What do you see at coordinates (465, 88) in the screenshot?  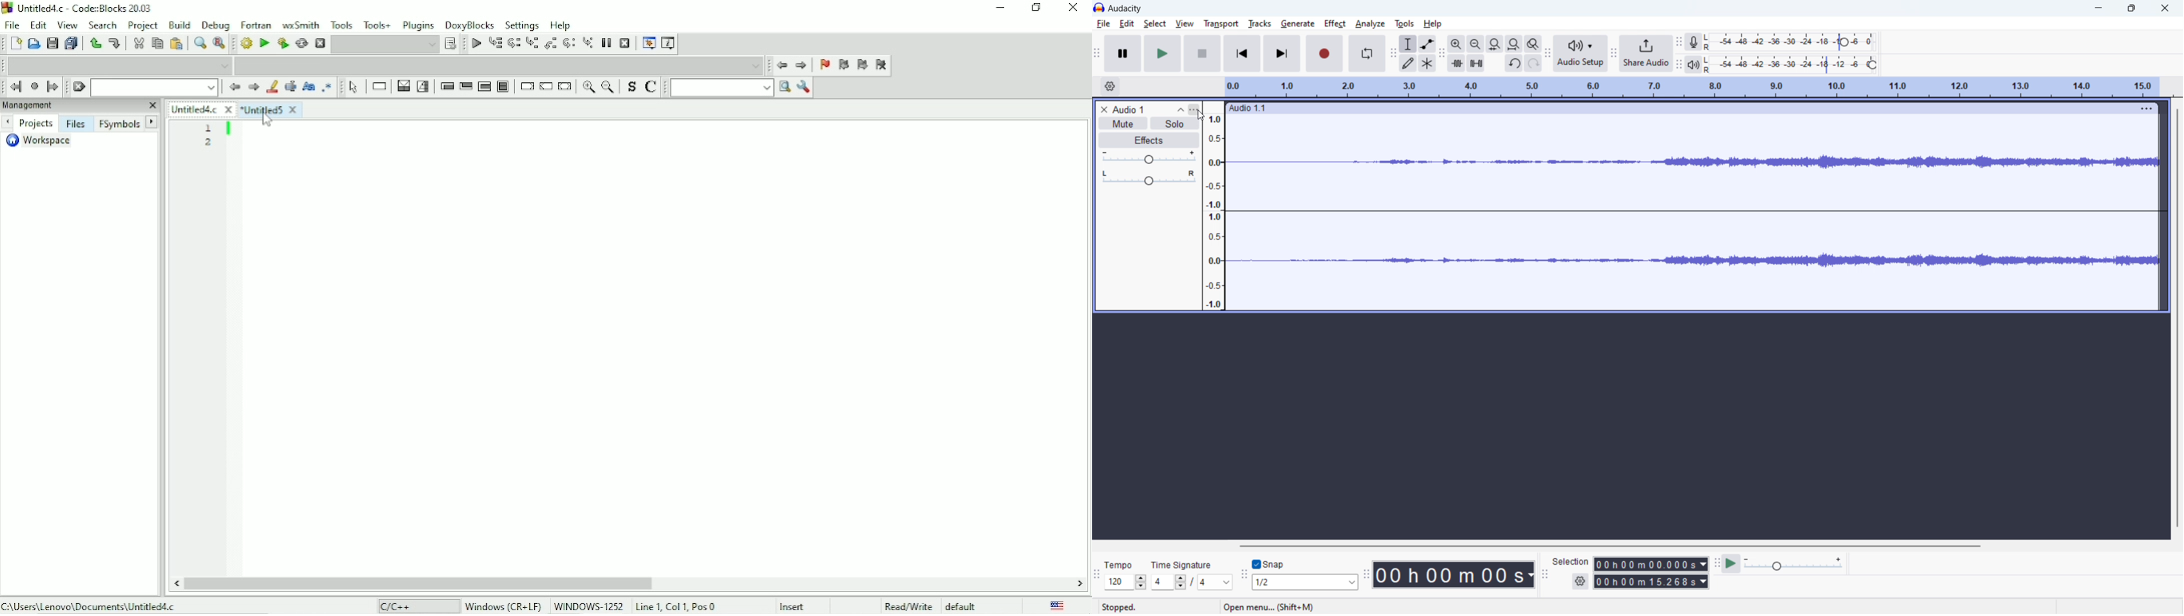 I see `Exit condition loop` at bounding box center [465, 88].